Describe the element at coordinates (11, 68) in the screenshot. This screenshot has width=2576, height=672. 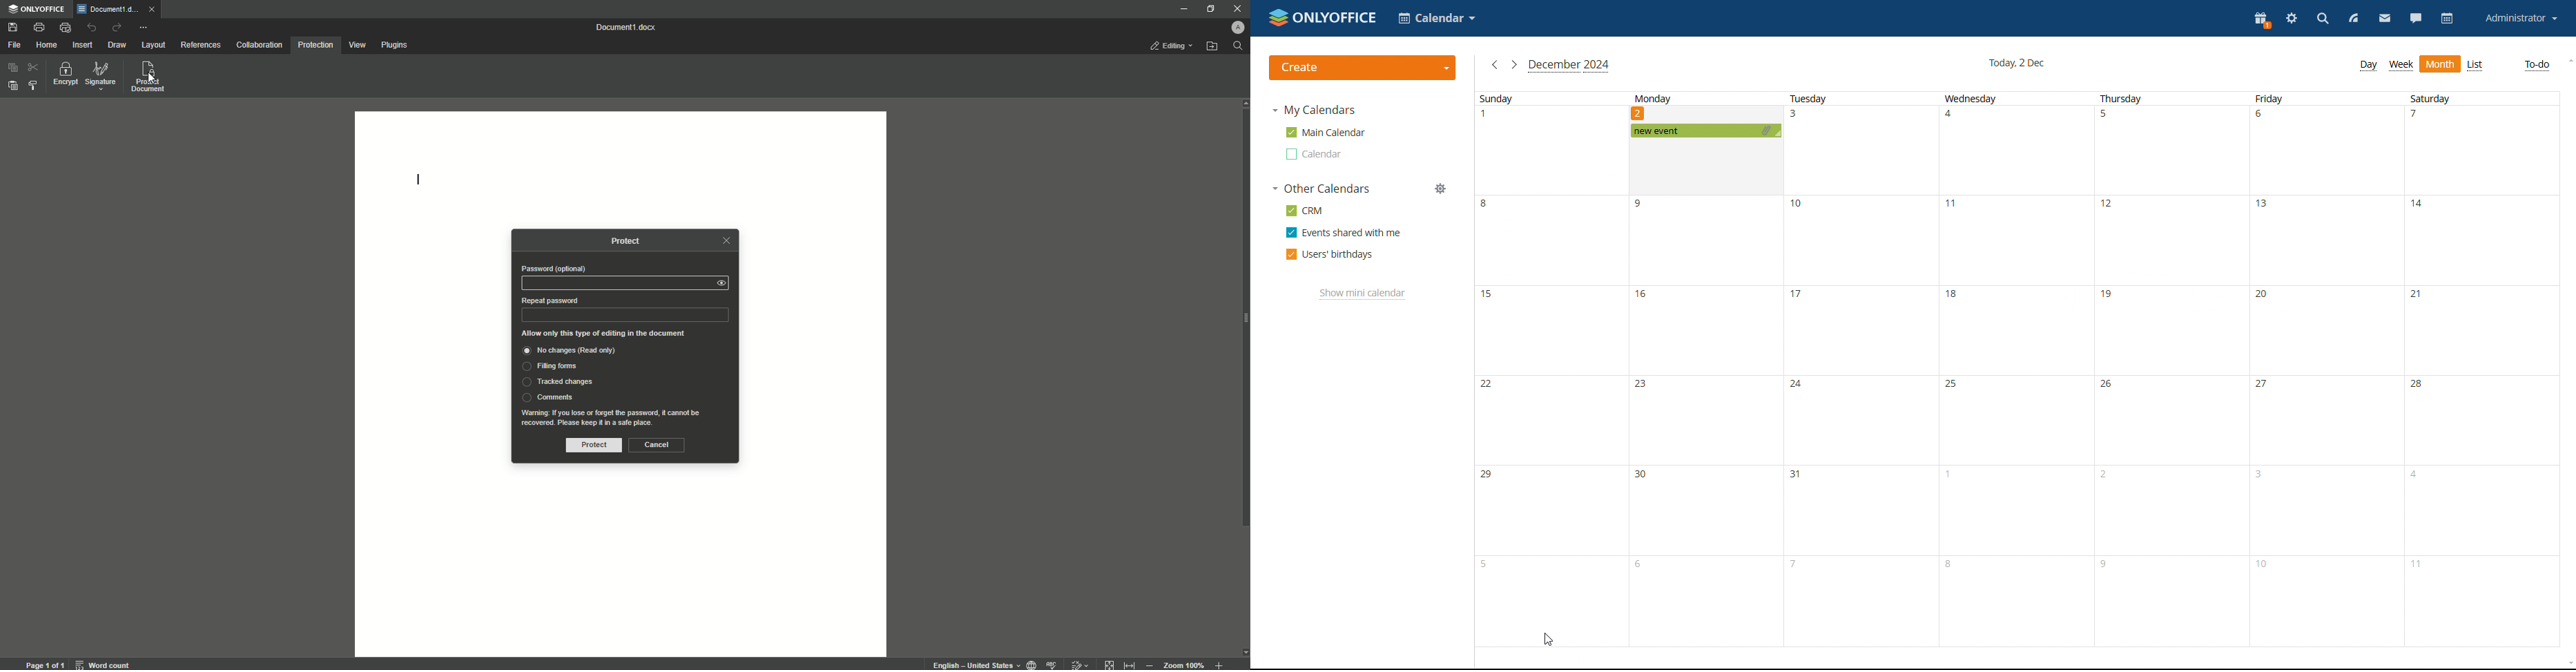
I see `Copy` at that location.